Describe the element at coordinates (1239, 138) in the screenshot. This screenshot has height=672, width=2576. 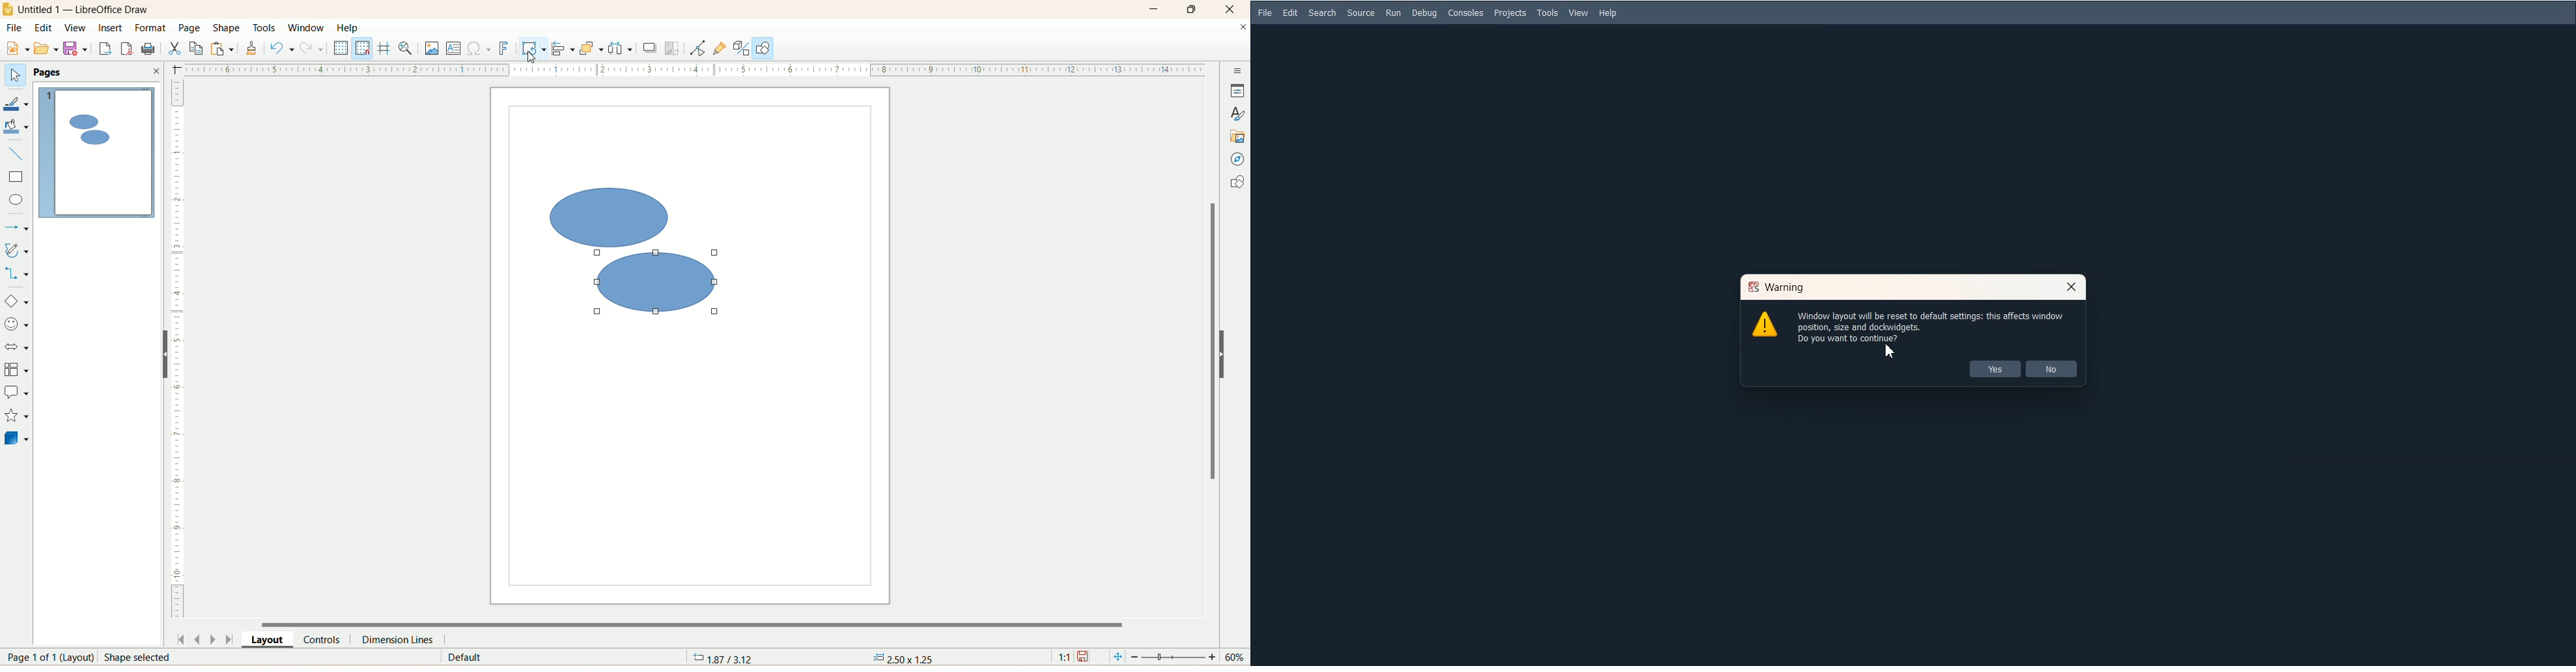
I see `gallery` at that location.